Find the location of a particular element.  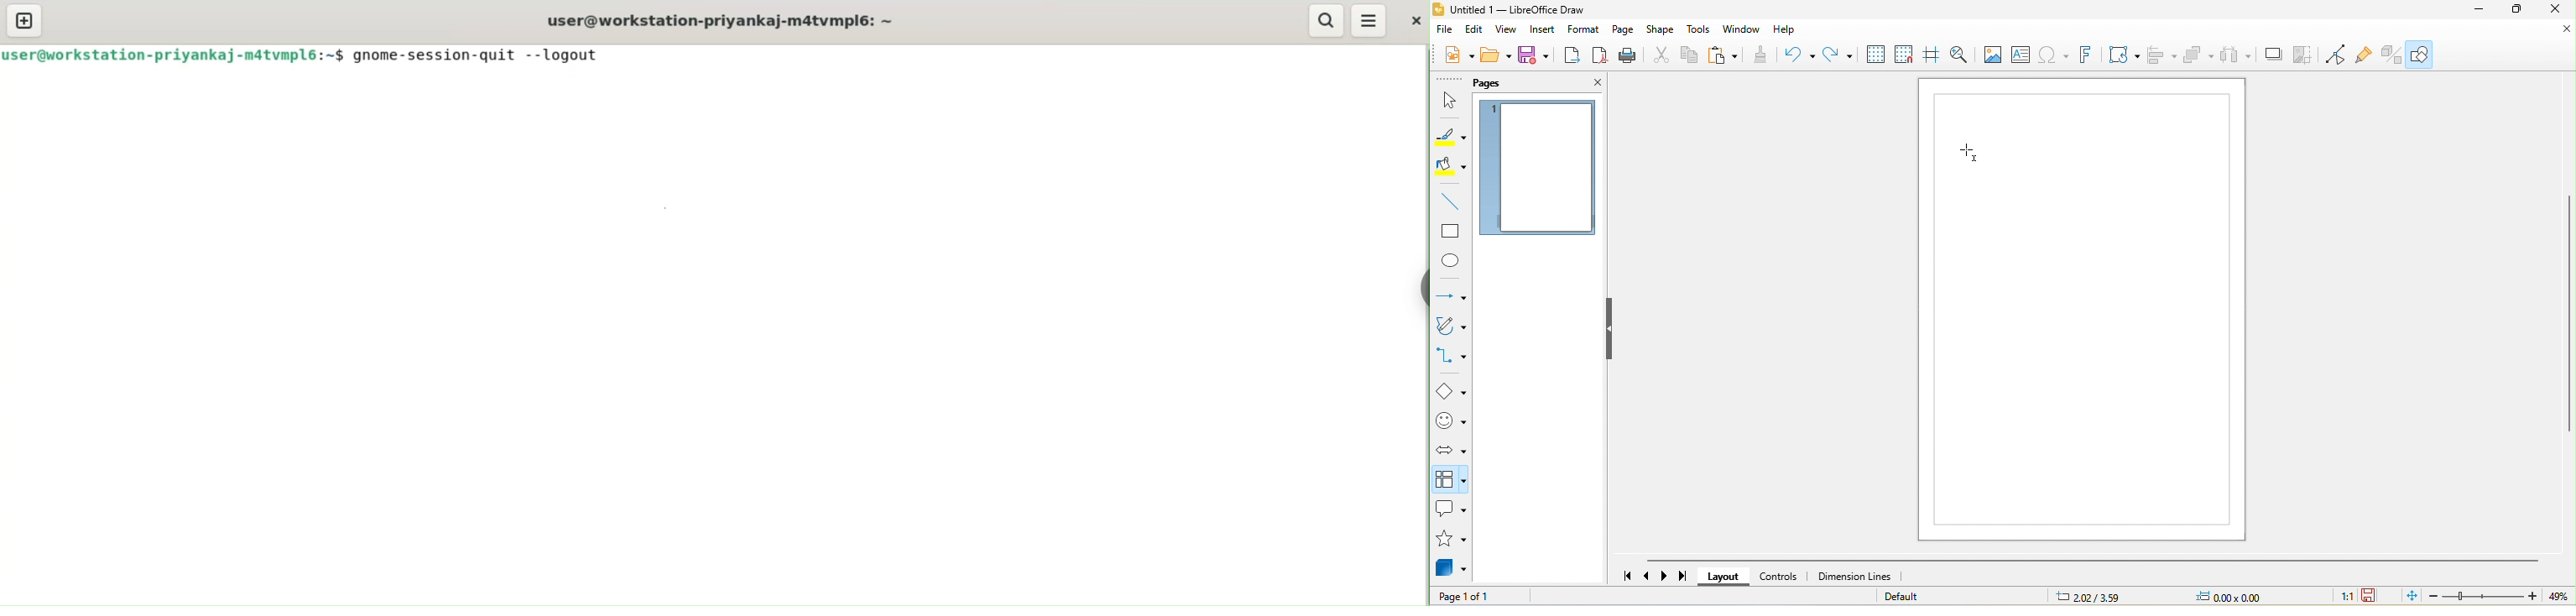

fit page to current window is located at coordinates (2407, 595).